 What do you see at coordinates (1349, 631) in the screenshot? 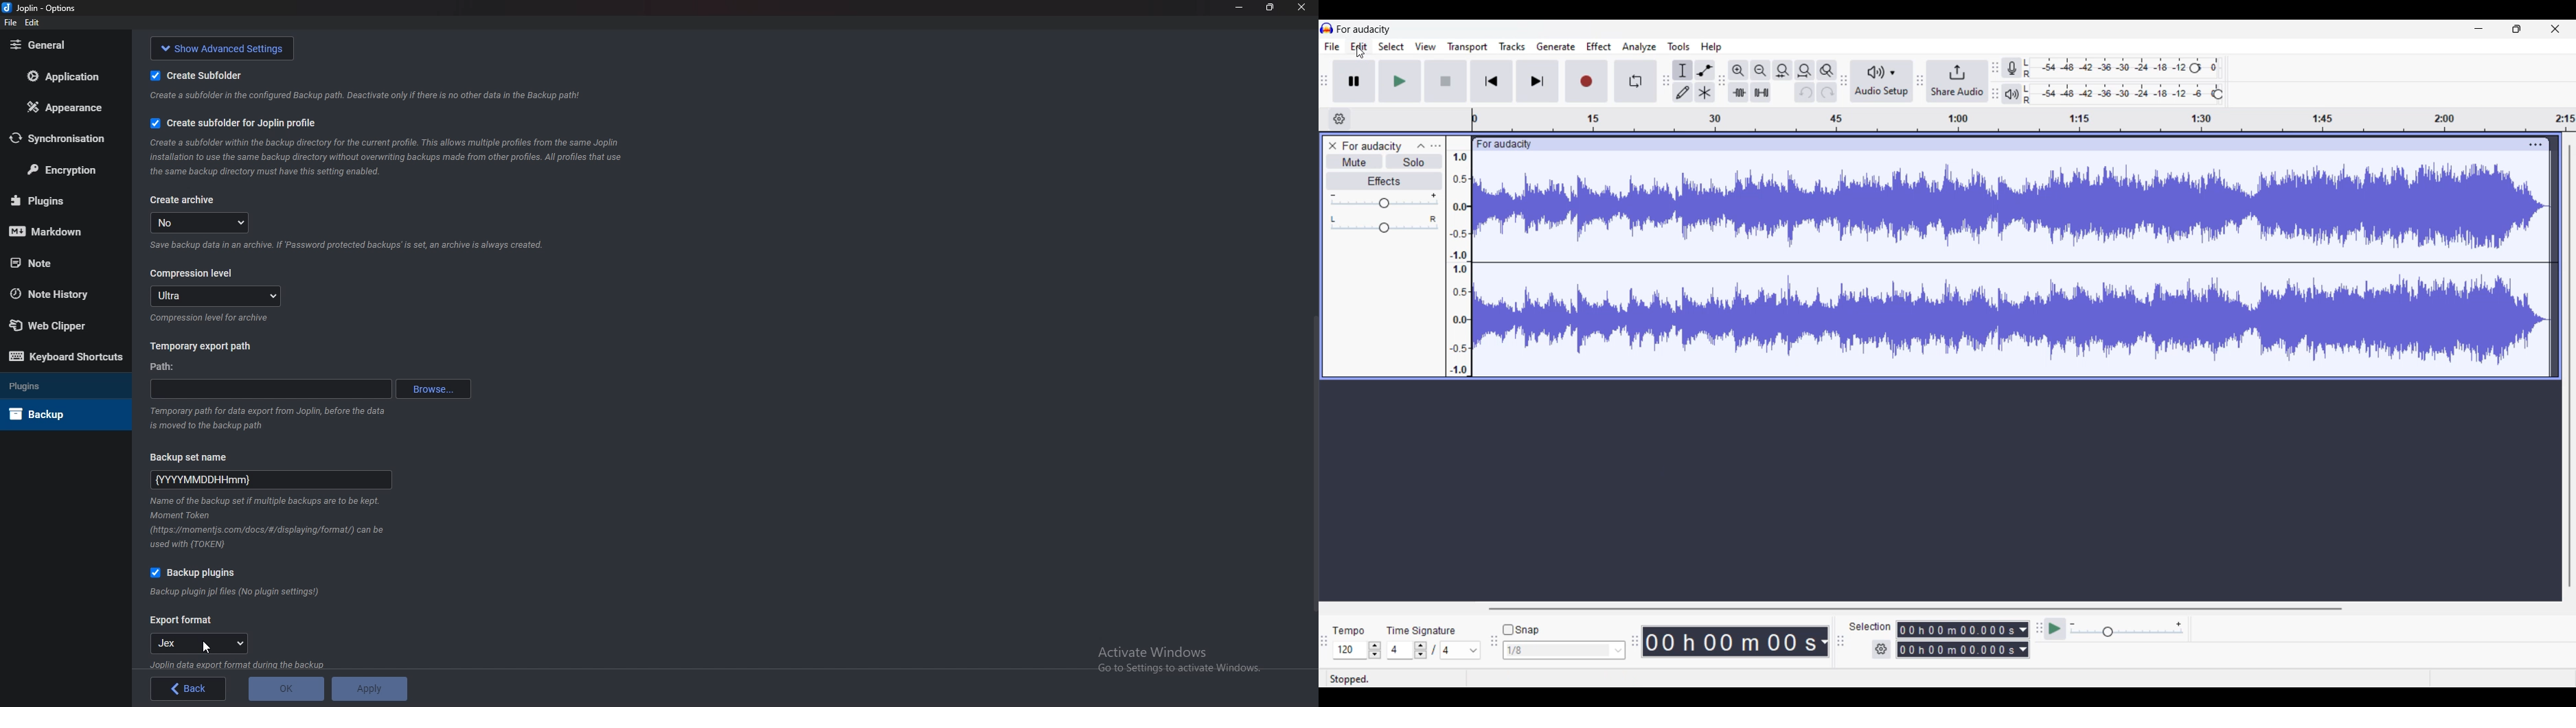
I see `Indicates tempo settings` at bounding box center [1349, 631].